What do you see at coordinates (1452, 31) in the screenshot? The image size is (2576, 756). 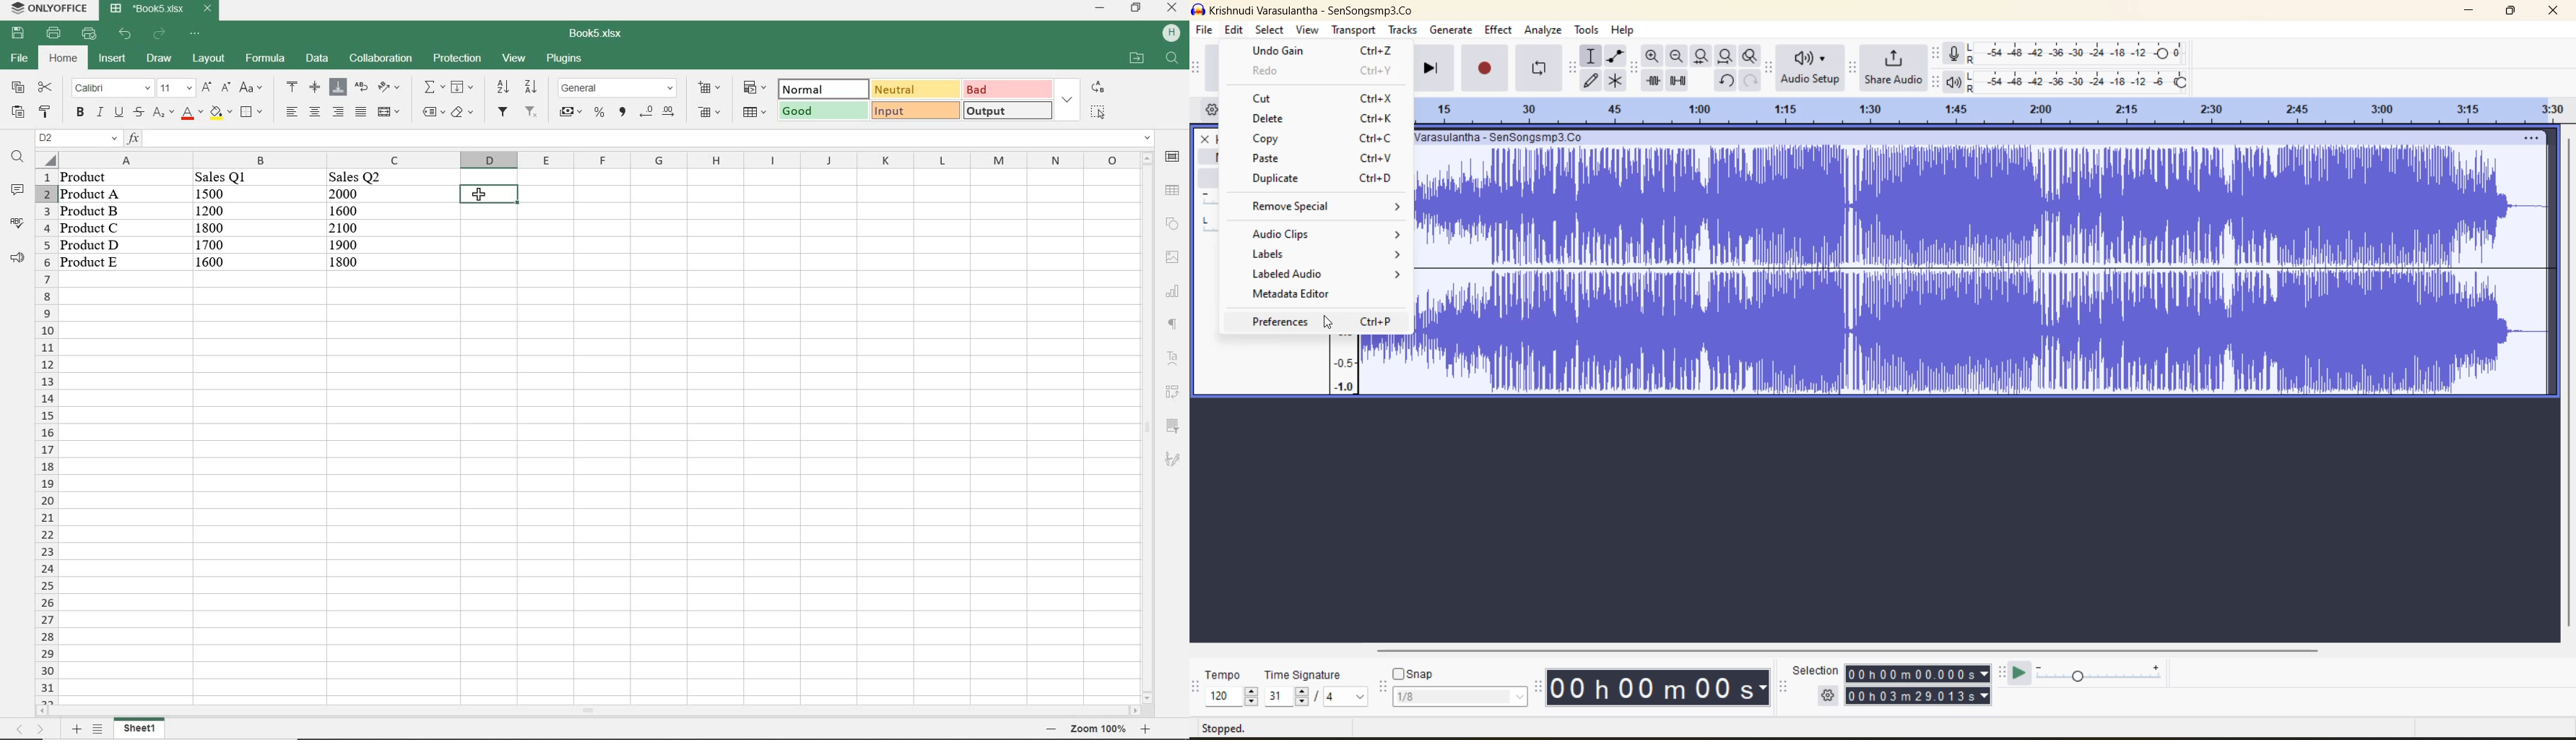 I see `generate` at bounding box center [1452, 31].